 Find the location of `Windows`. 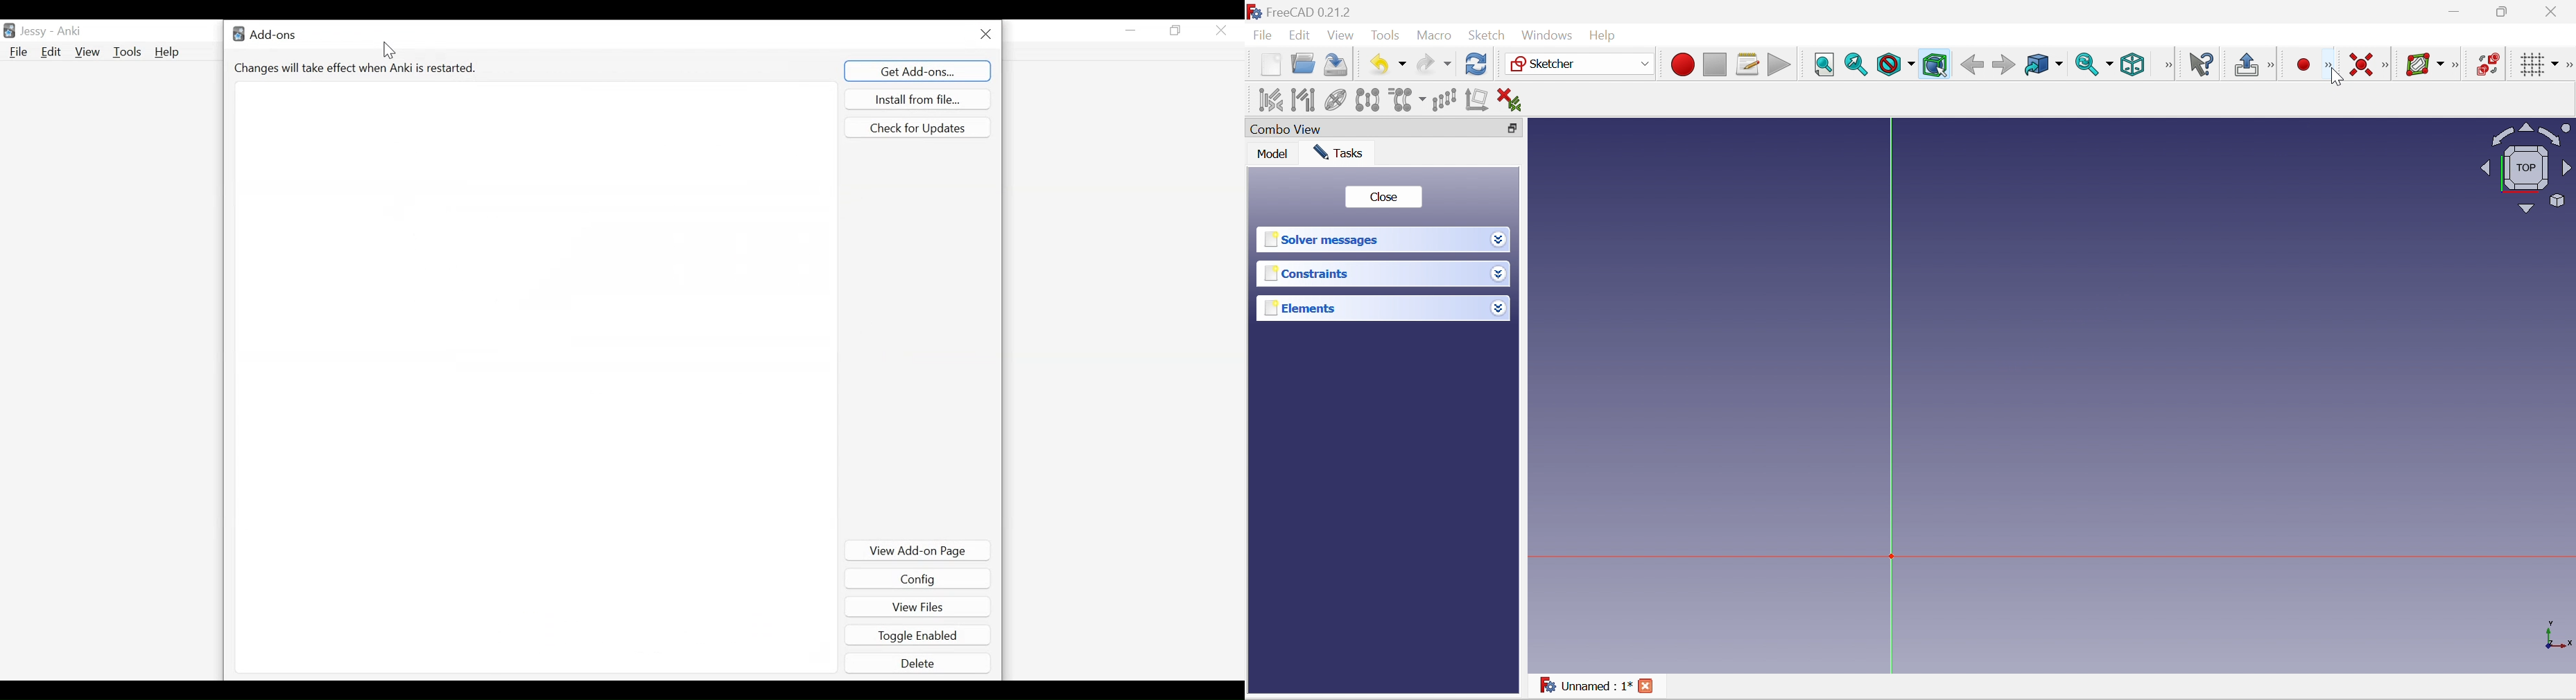

Windows is located at coordinates (1548, 35).